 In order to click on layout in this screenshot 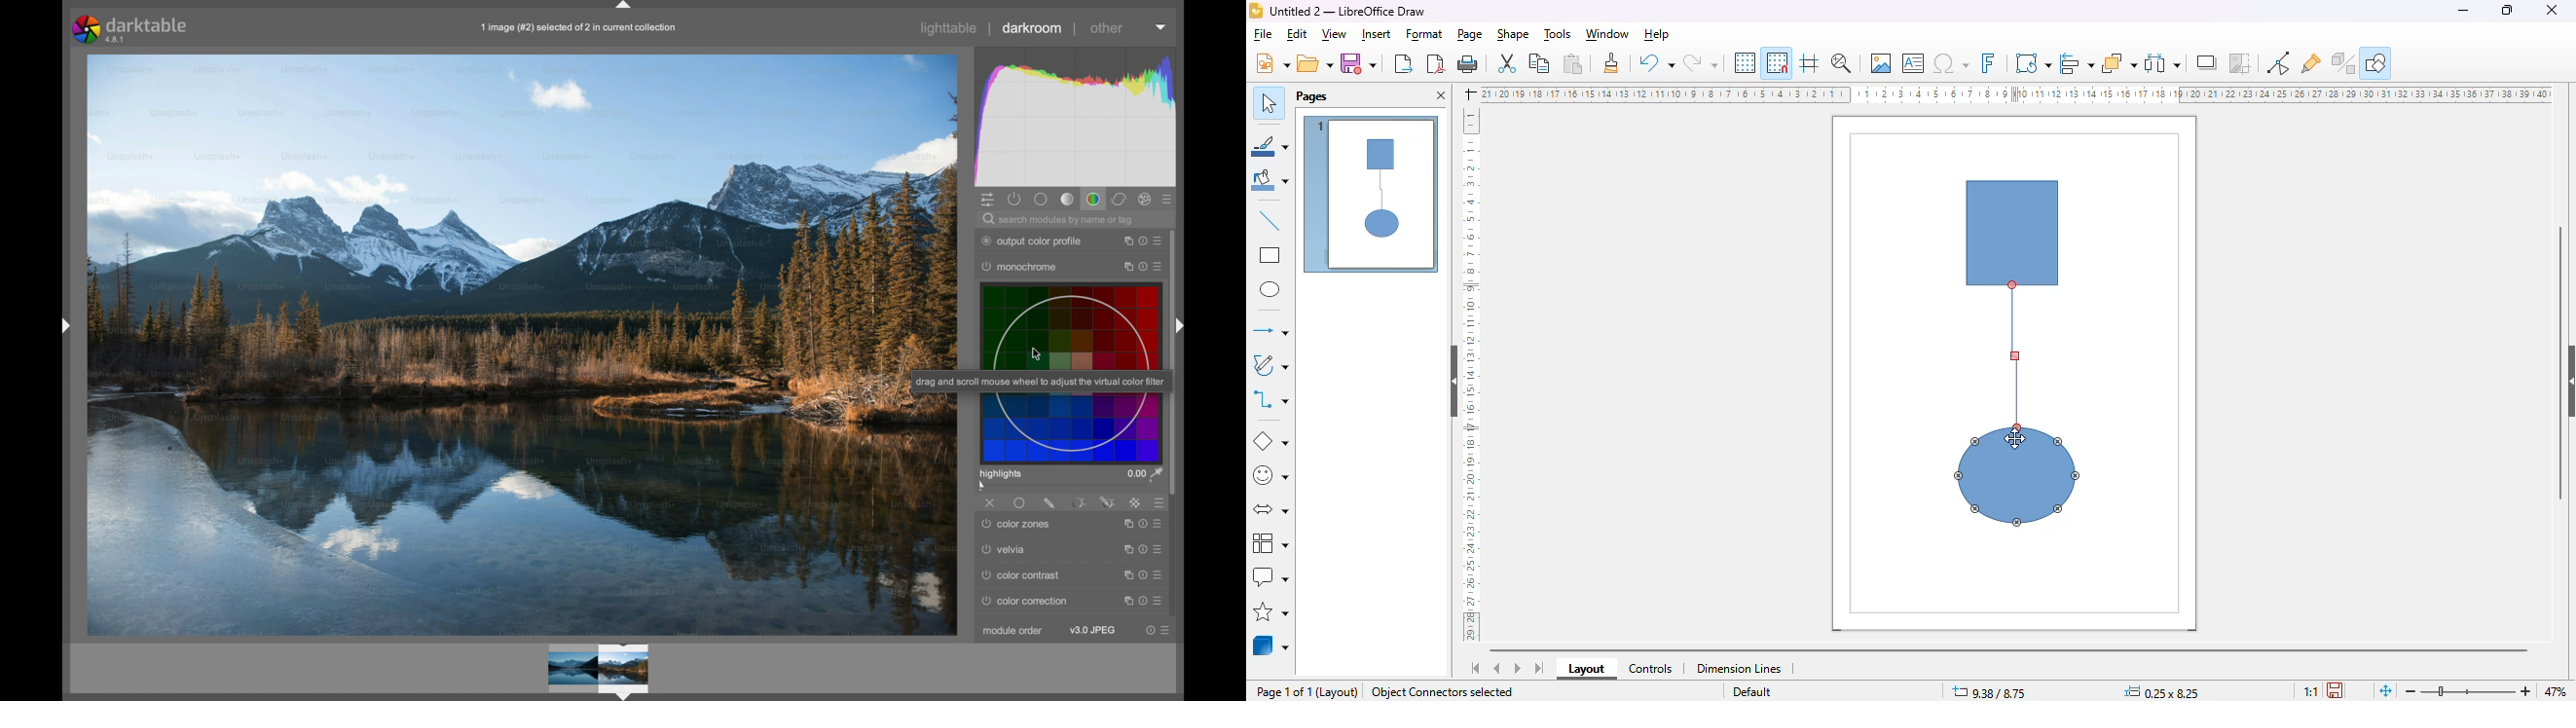, I will do `click(1587, 669)`.